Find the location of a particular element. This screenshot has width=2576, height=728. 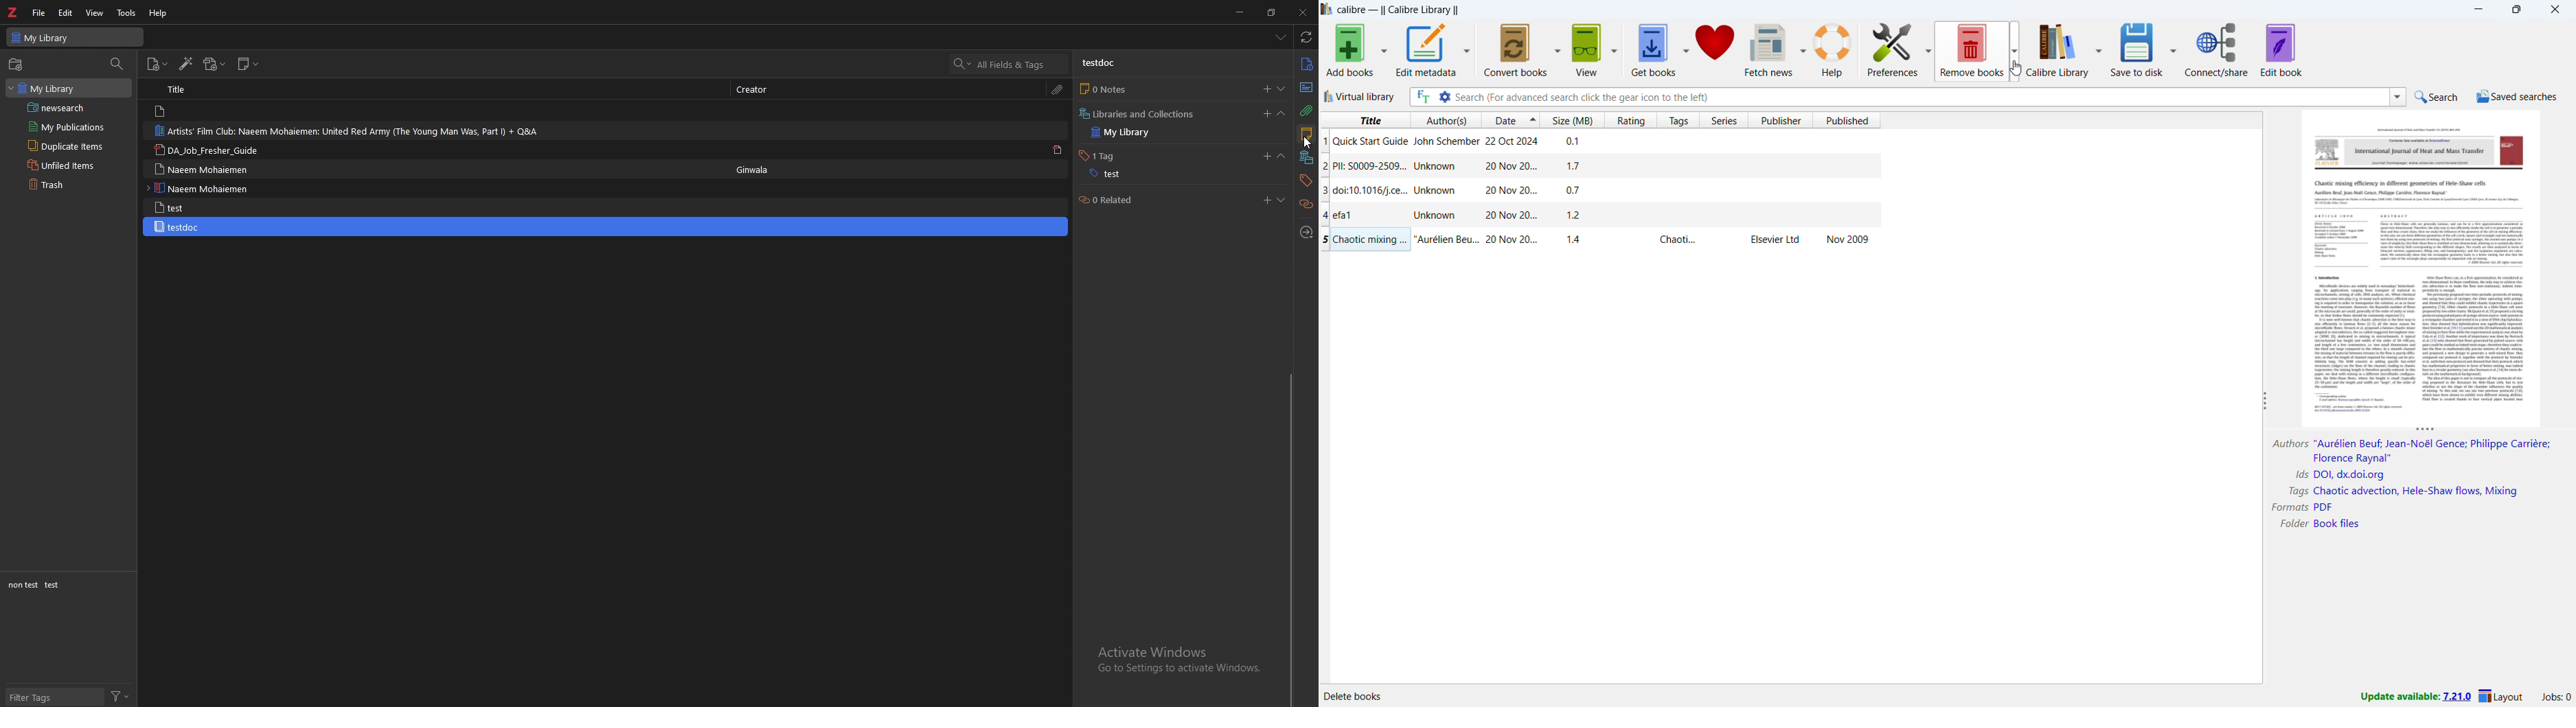

trash is located at coordinates (71, 185).